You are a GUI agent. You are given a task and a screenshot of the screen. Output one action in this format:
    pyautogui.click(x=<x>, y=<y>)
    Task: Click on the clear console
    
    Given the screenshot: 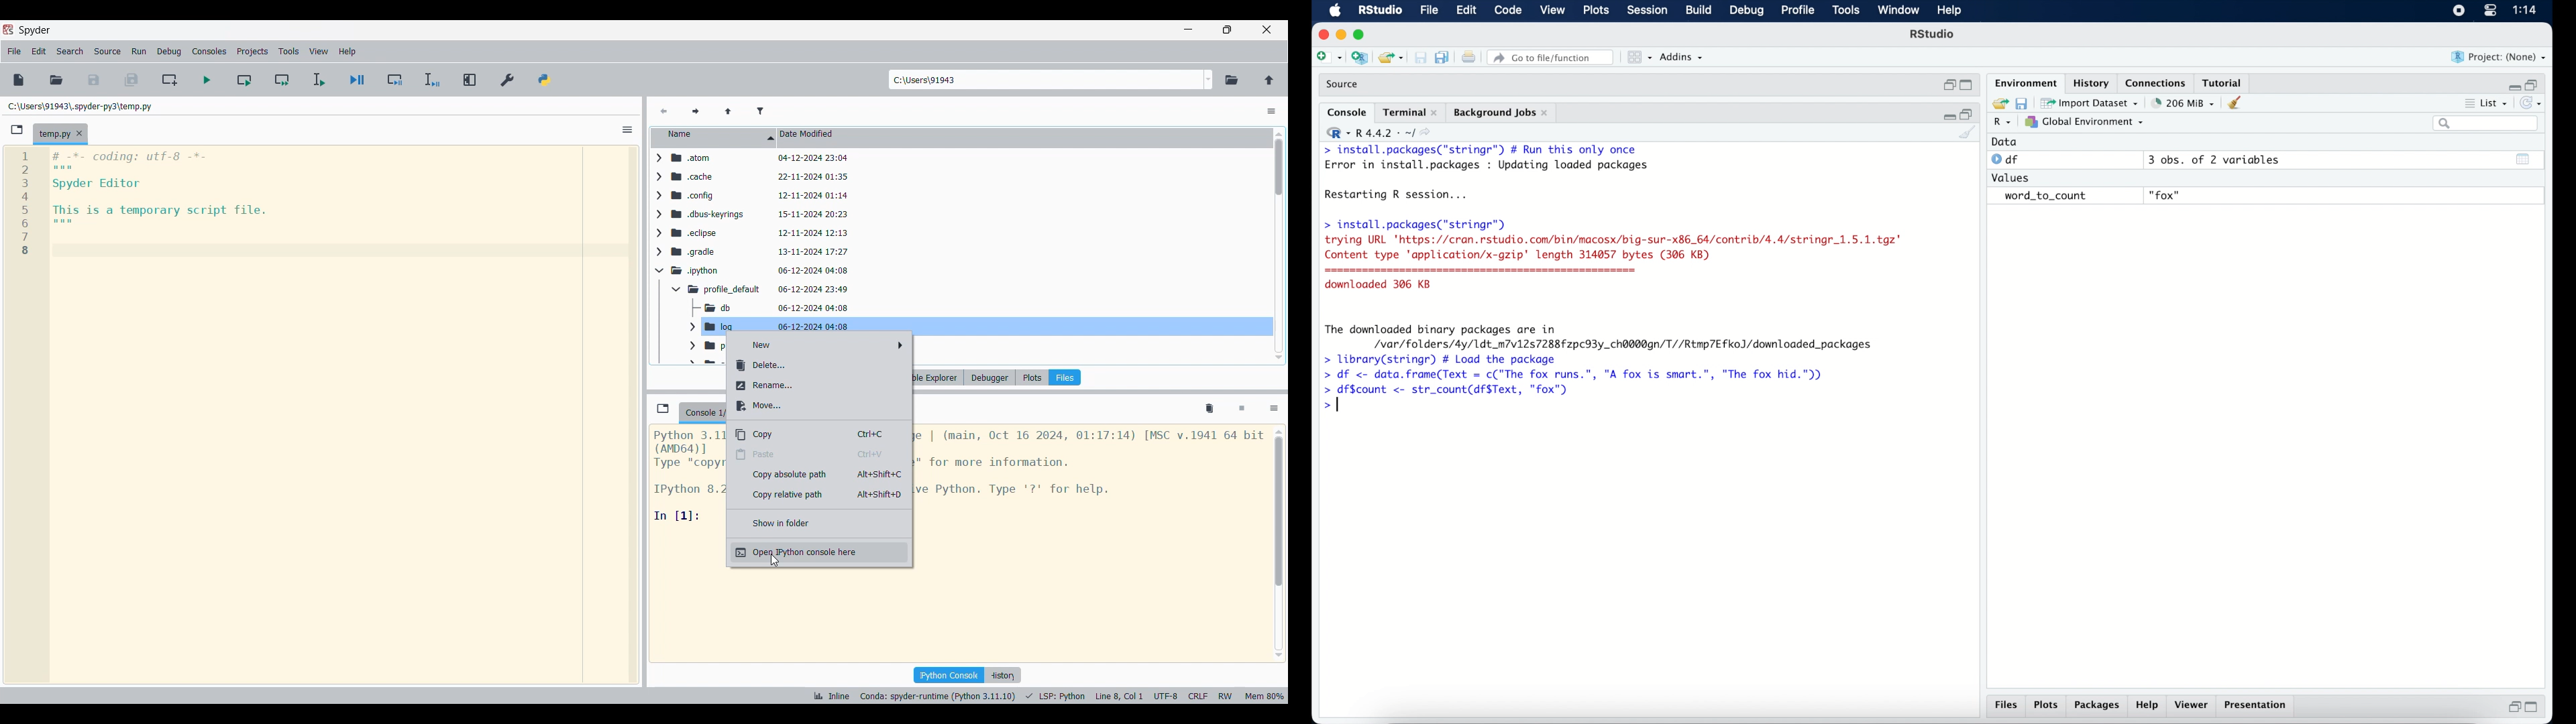 What is the action you would take?
    pyautogui.click(x=2238, y=103)
    